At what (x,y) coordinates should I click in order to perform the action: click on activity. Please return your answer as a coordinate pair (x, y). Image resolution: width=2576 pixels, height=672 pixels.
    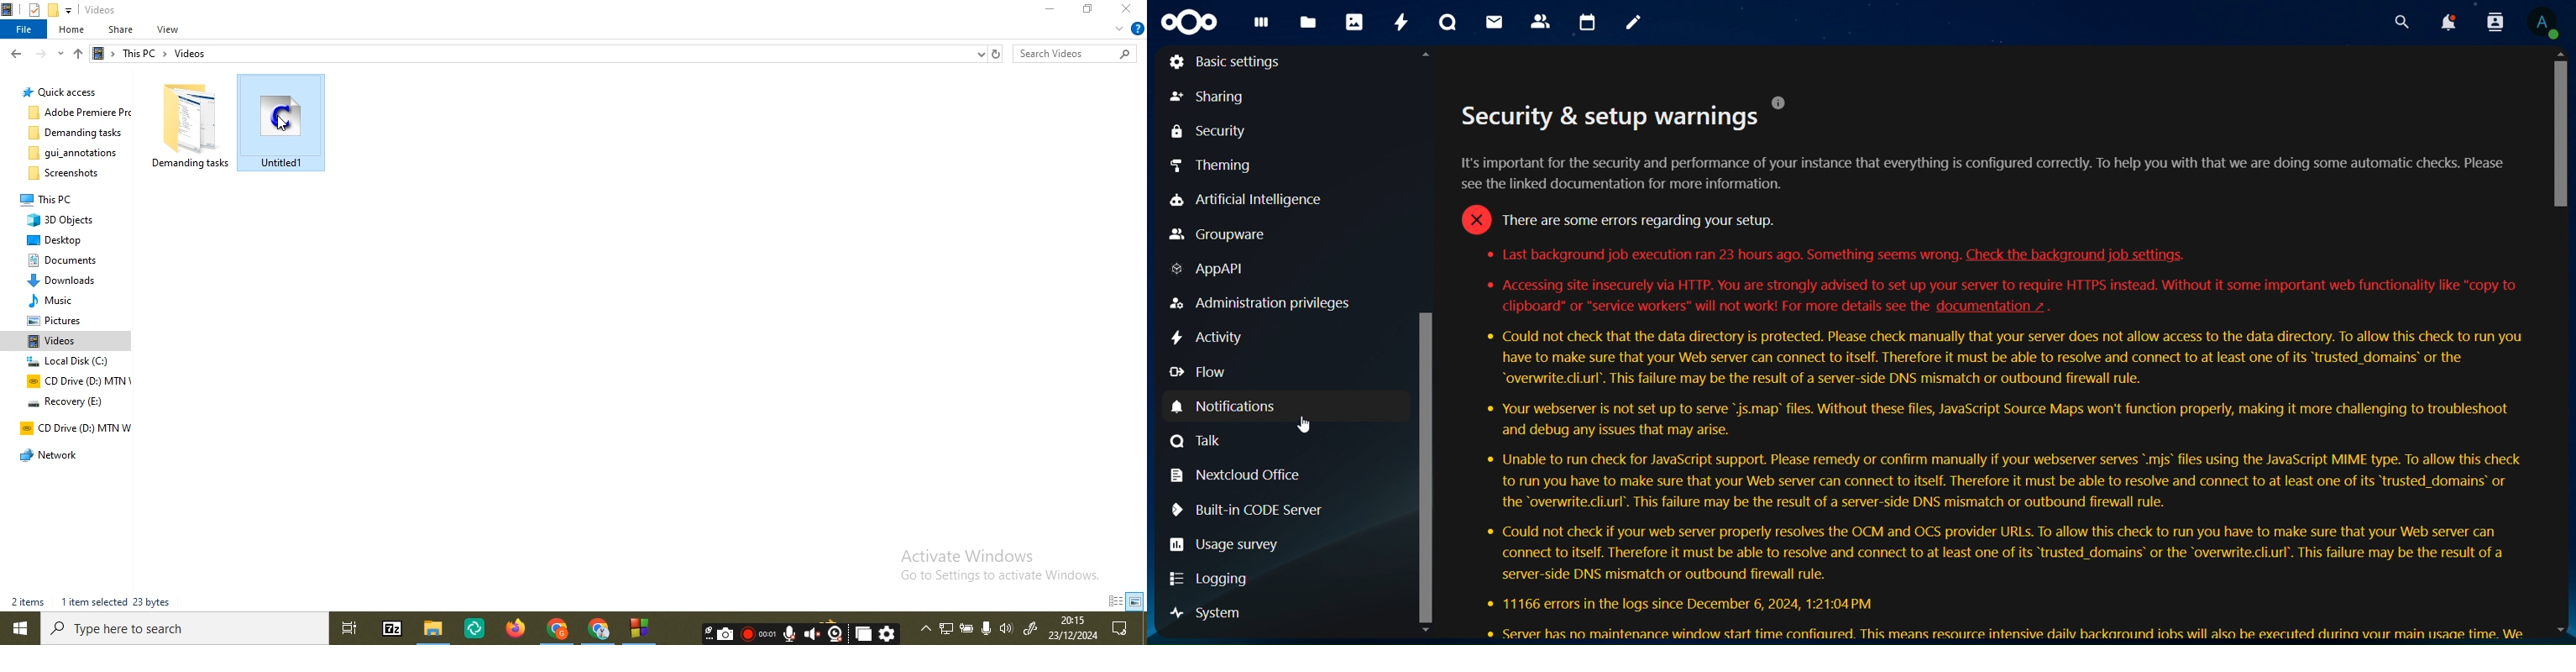
    Looking at the image, I should click on (1207, 339).